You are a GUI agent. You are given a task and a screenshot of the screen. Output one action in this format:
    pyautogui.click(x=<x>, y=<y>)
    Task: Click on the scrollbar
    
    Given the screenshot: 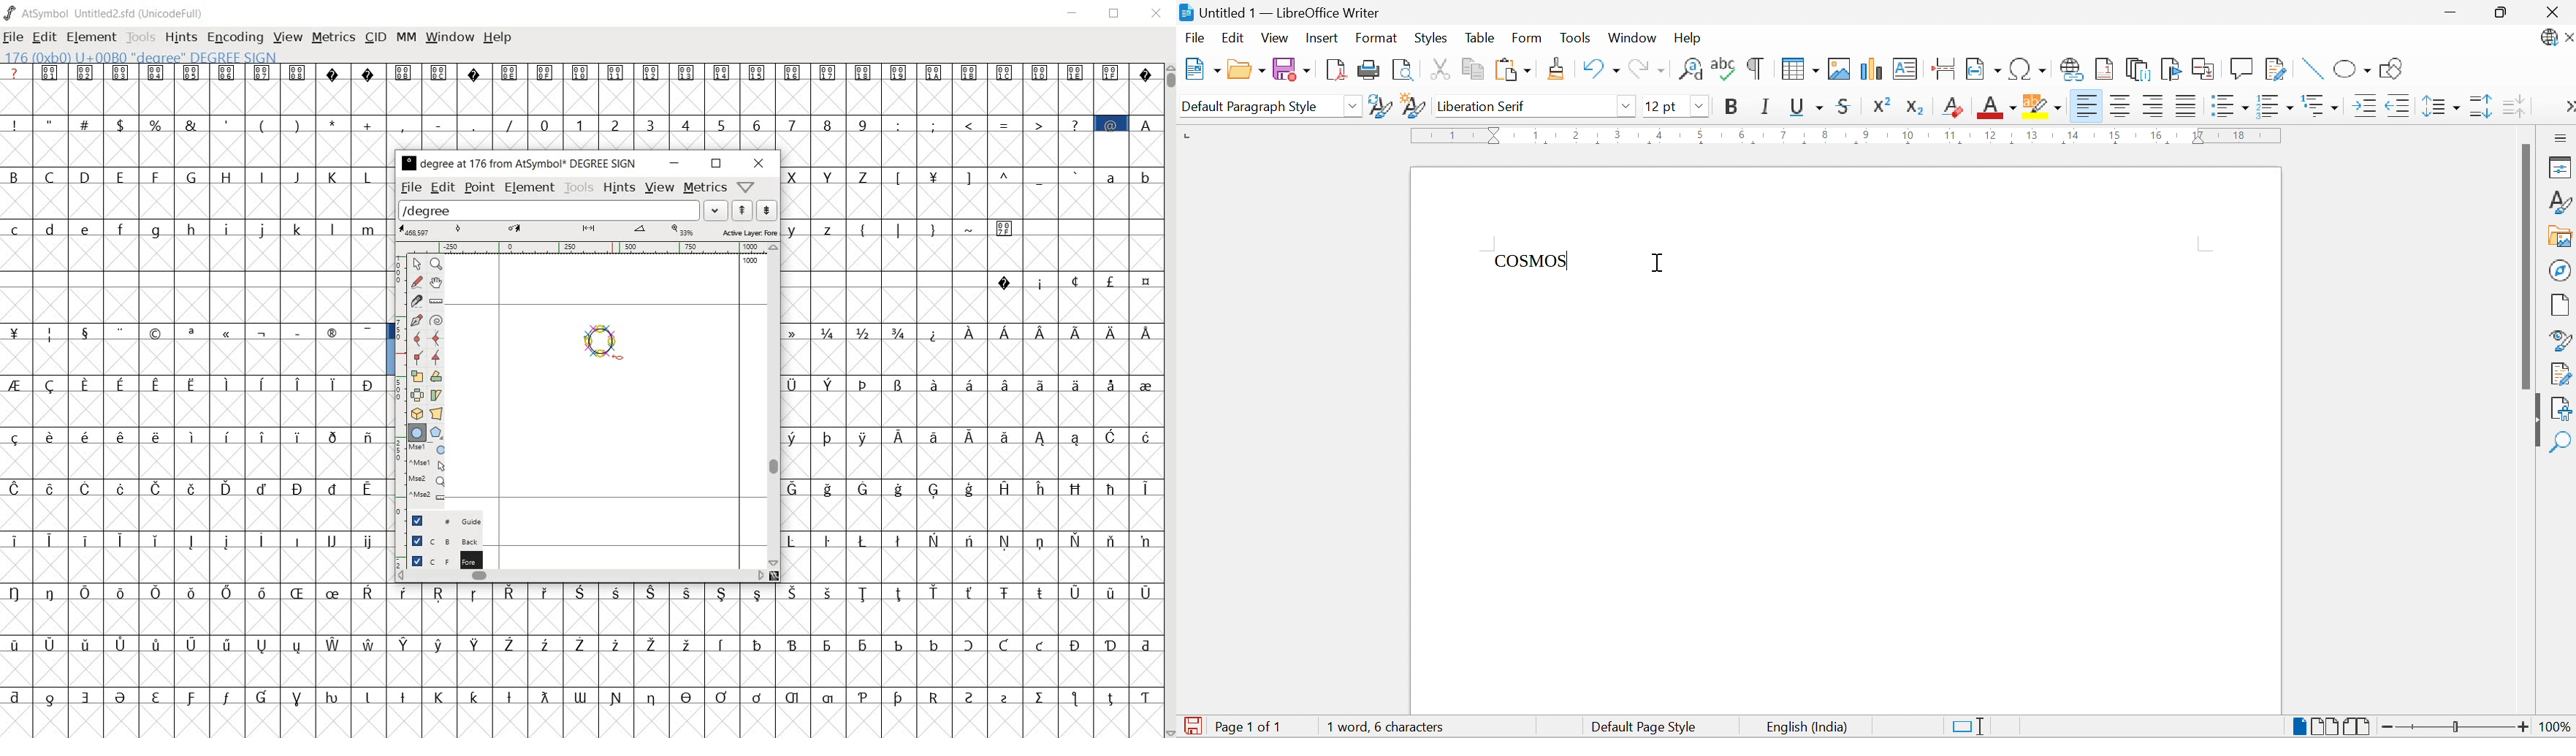 What is the action you would take?
    pyautogui.click(x=1170, y=399)
    